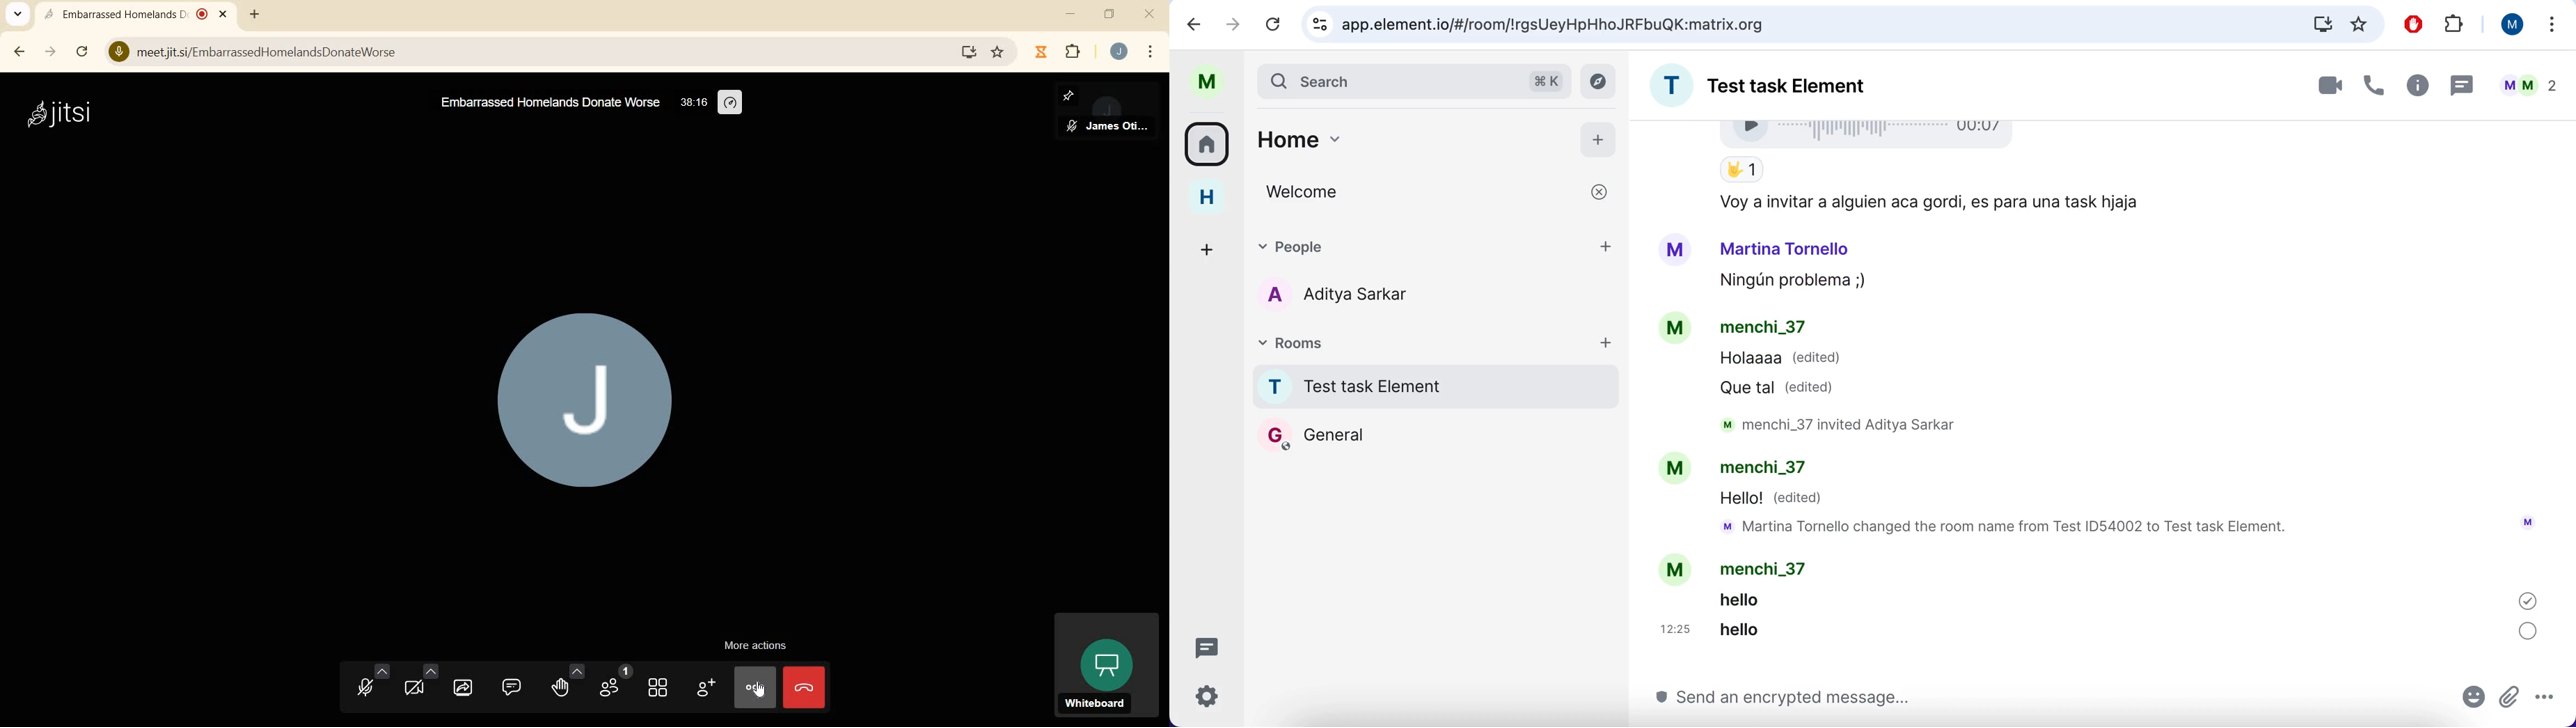 The height and width of the screenshot is (728, 2576). What do you see at coordinates (2509, 696) in the screenshot?
I see `attachments` at bounding box center [2509, 696].